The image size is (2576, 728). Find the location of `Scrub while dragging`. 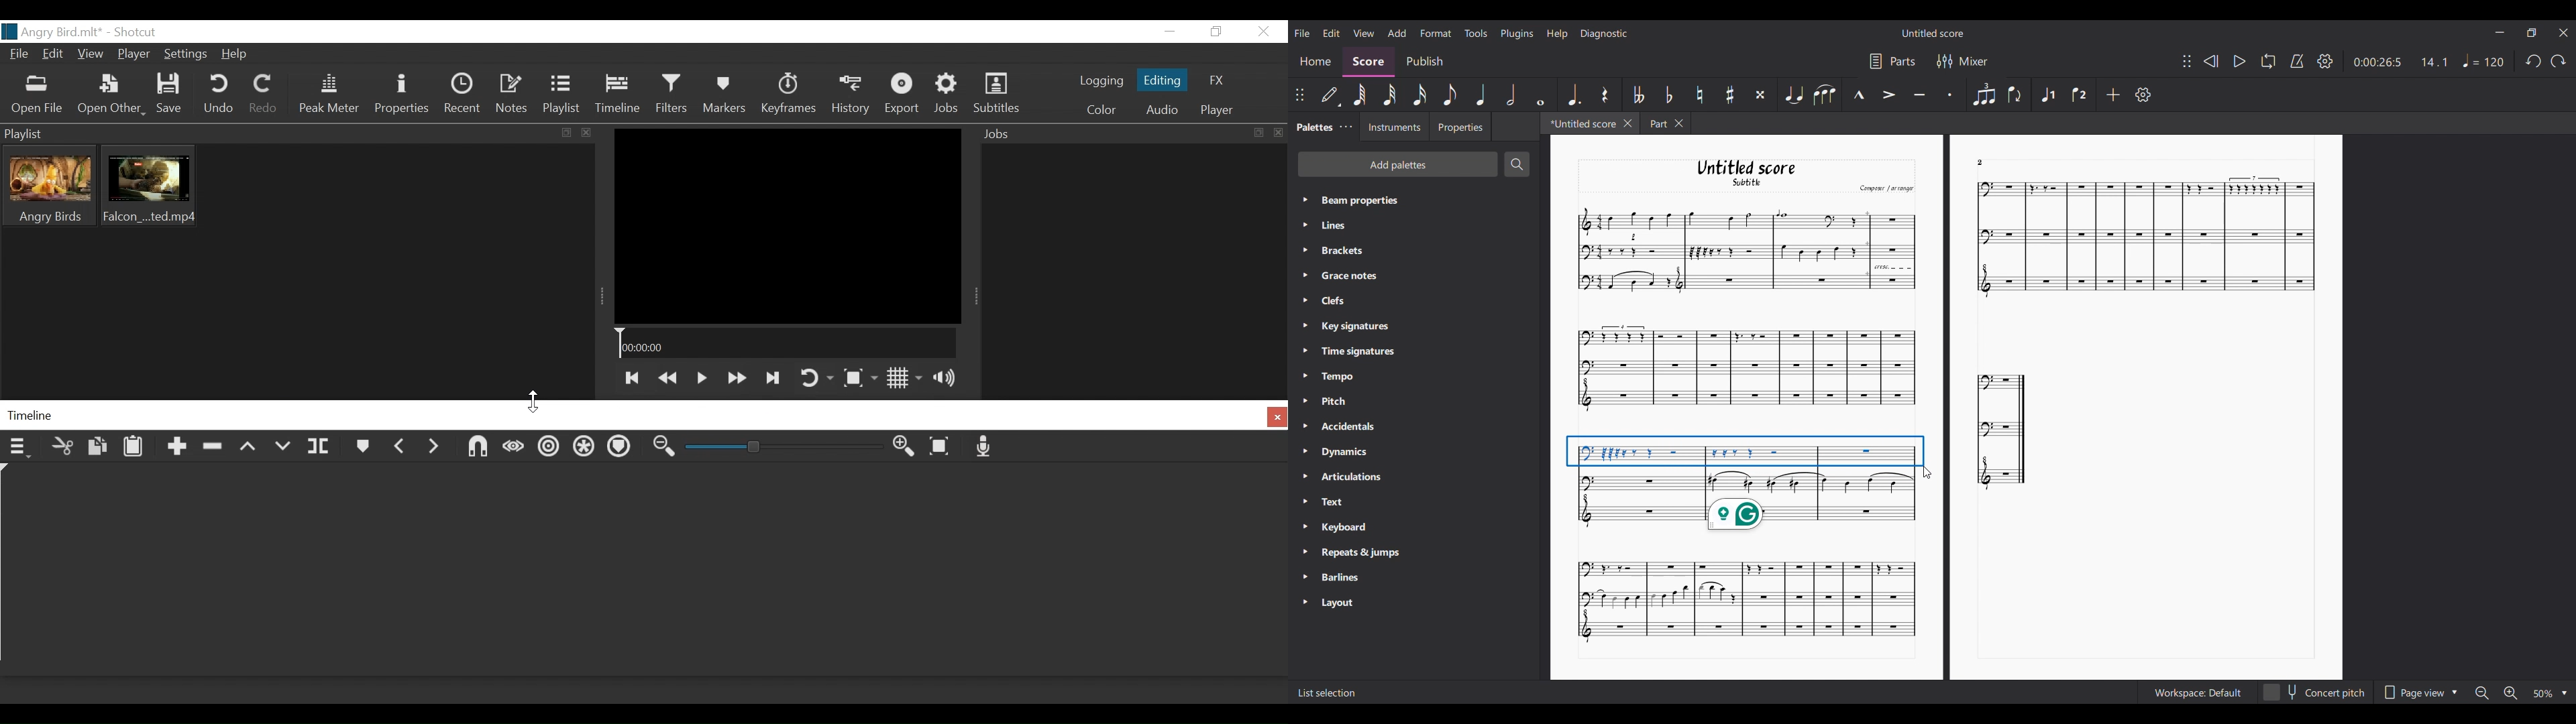

Scrub while dragging is located at coordinates (513, 448).